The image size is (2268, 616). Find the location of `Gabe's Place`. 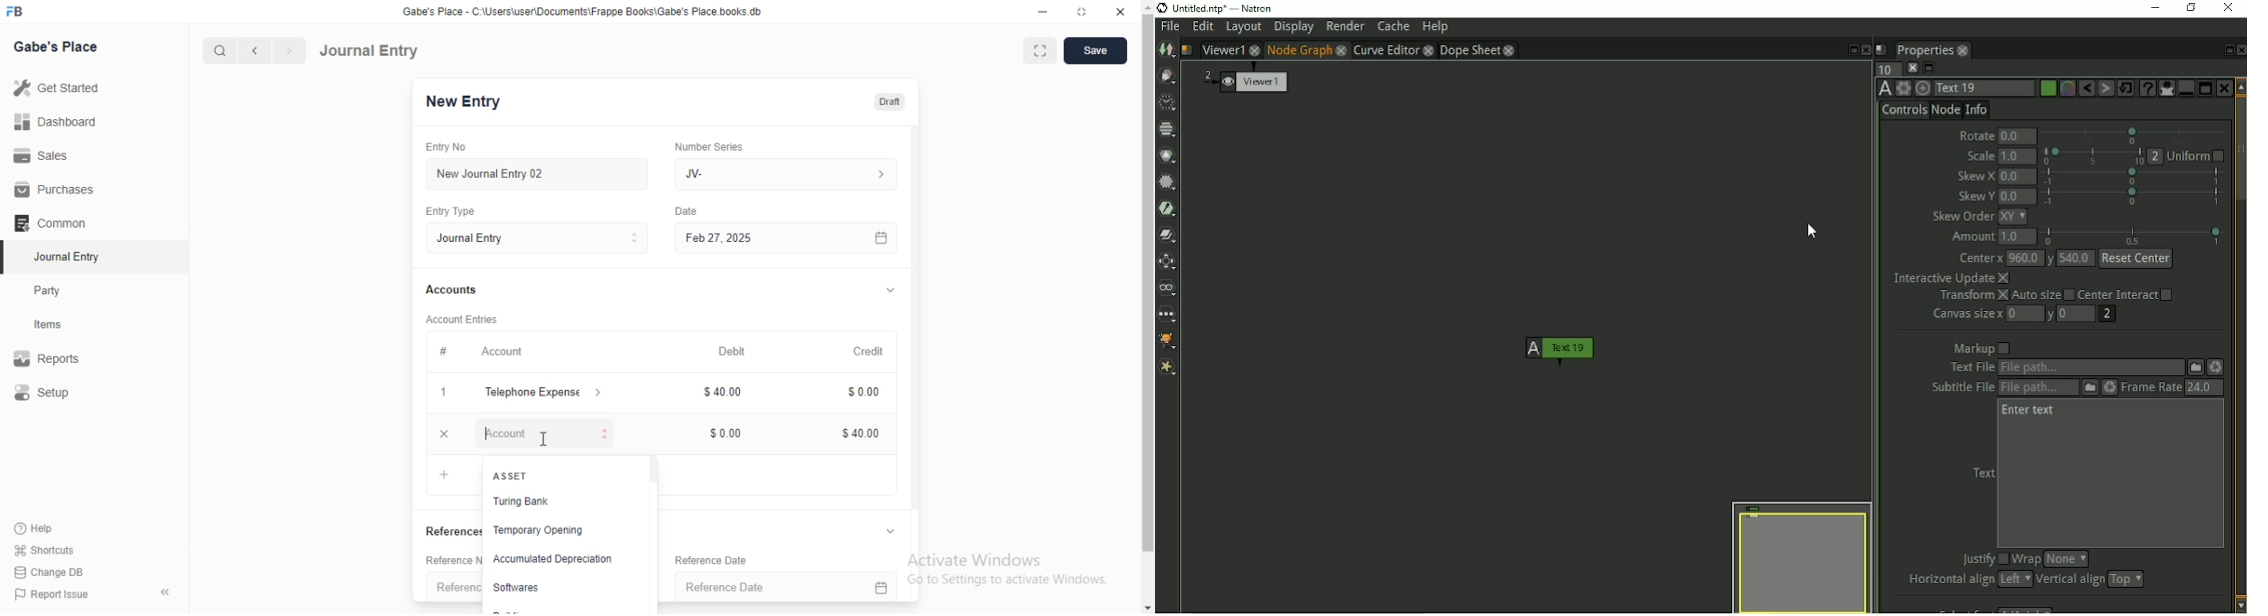

Gabe's Place is located at coordinates (57, 46).